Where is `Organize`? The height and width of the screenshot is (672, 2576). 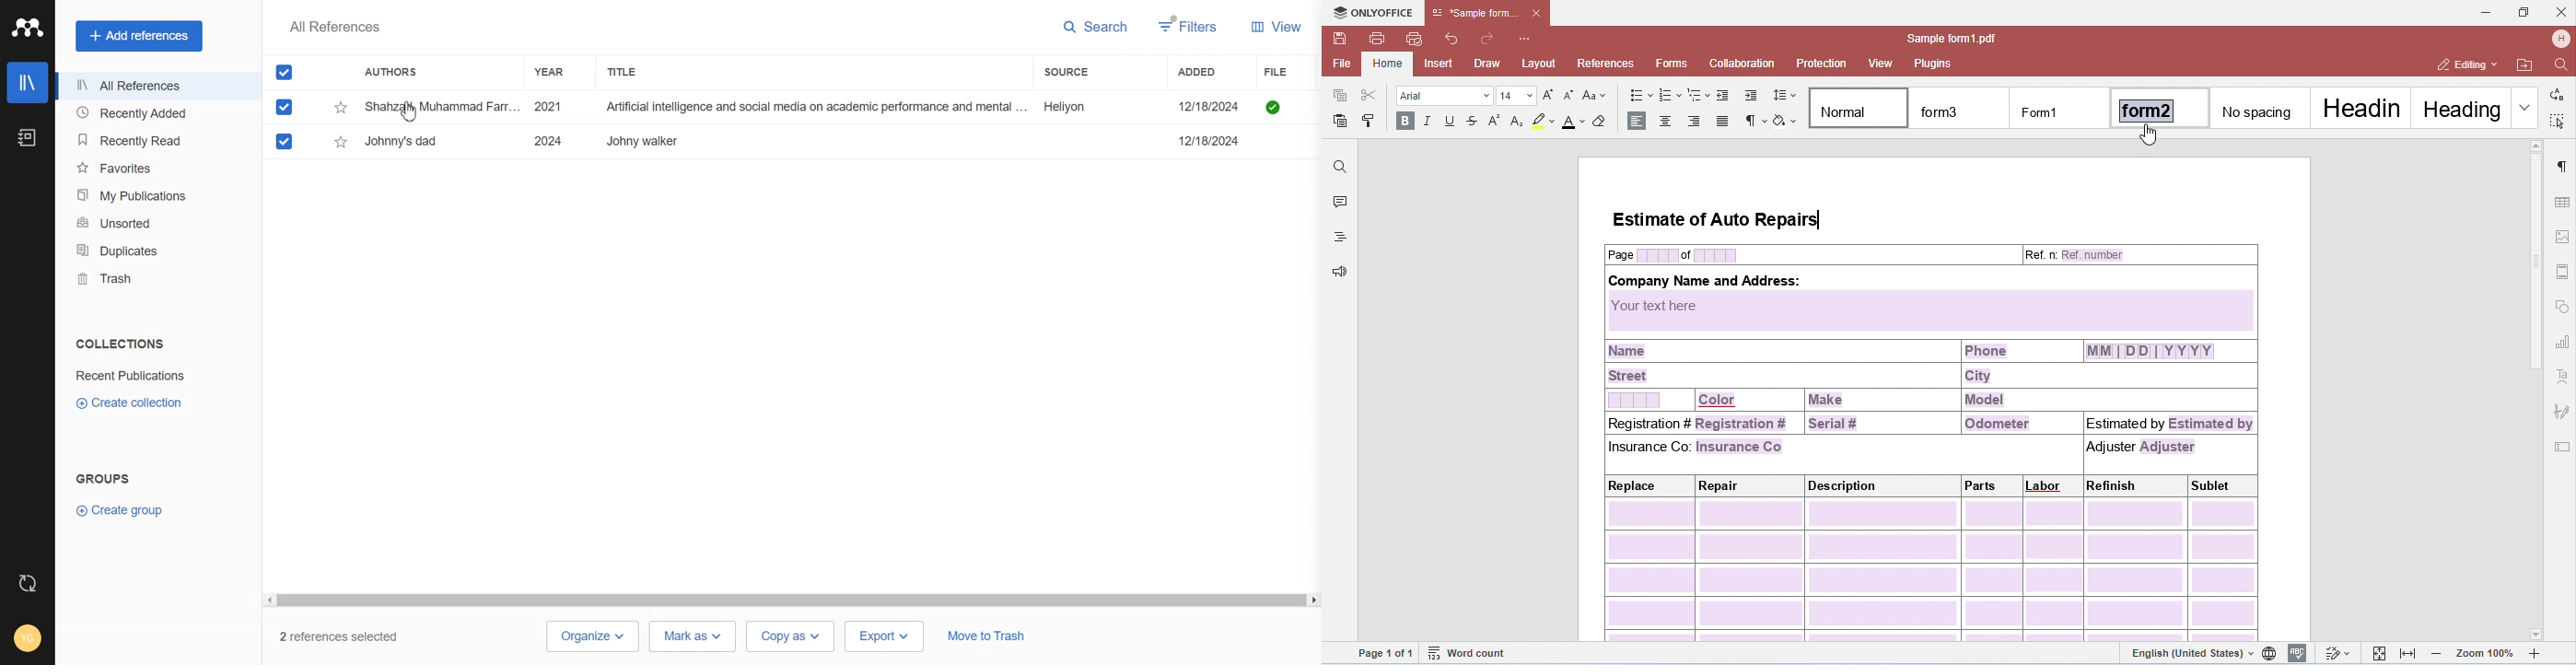
Organize is located at coordinates (591, 637).